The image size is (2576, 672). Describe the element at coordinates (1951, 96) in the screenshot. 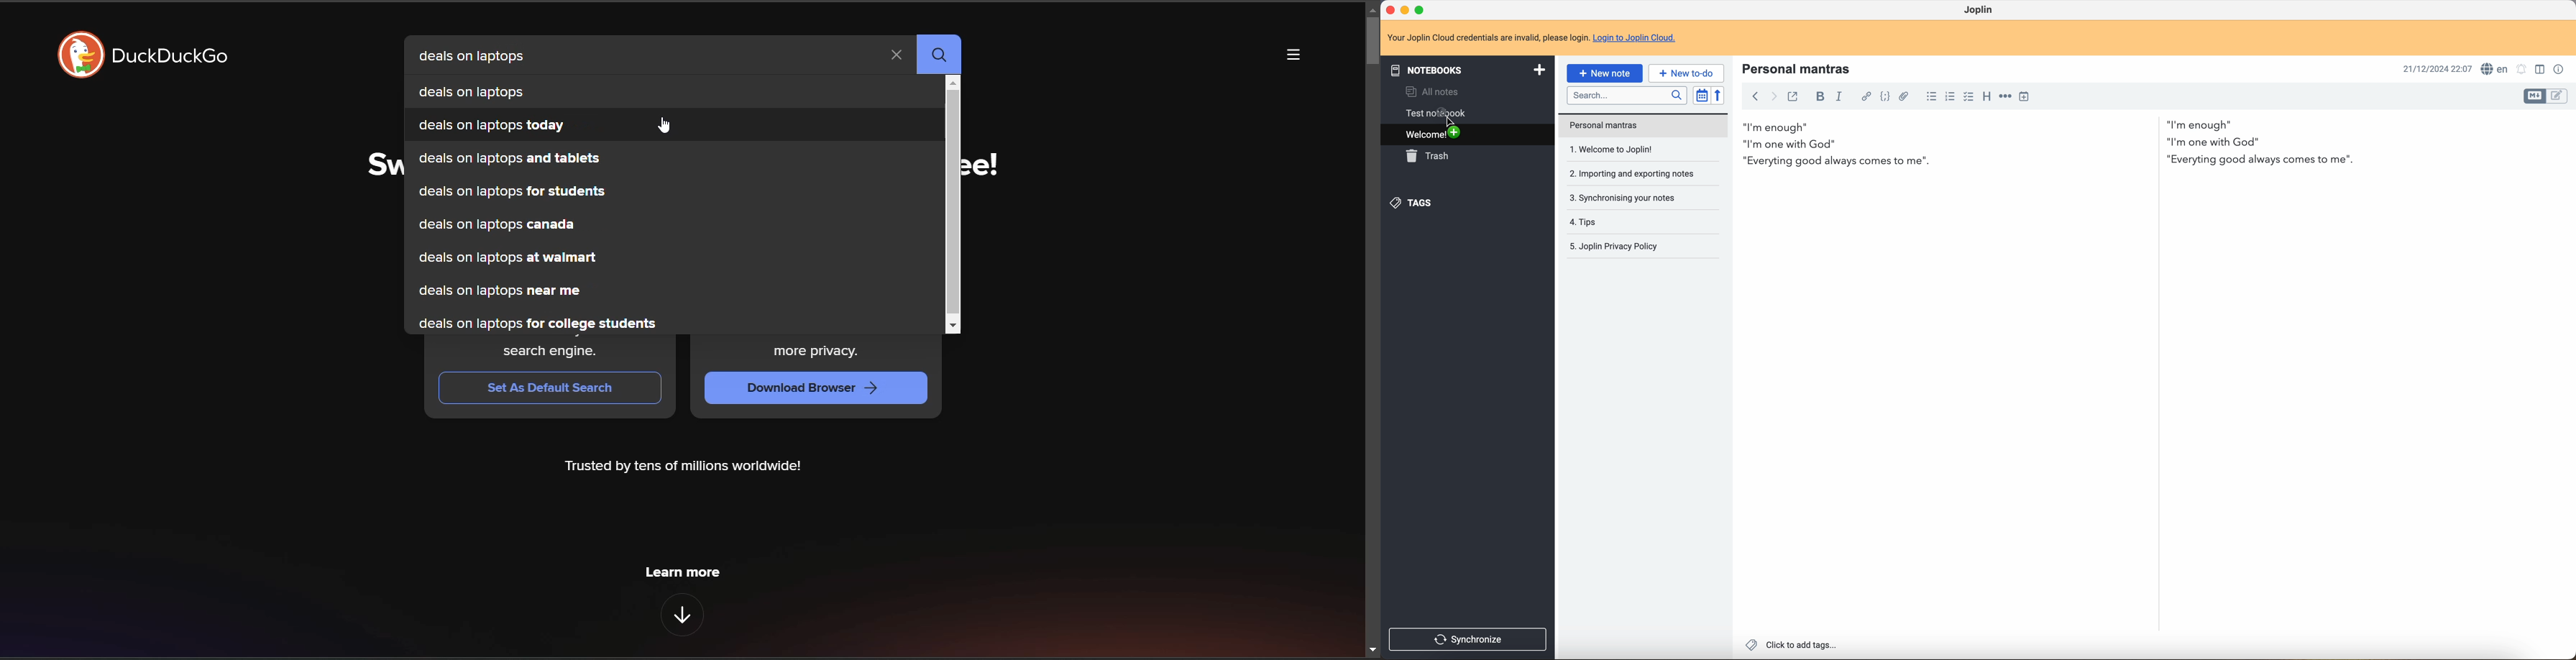

I see `numbered list` at that location.